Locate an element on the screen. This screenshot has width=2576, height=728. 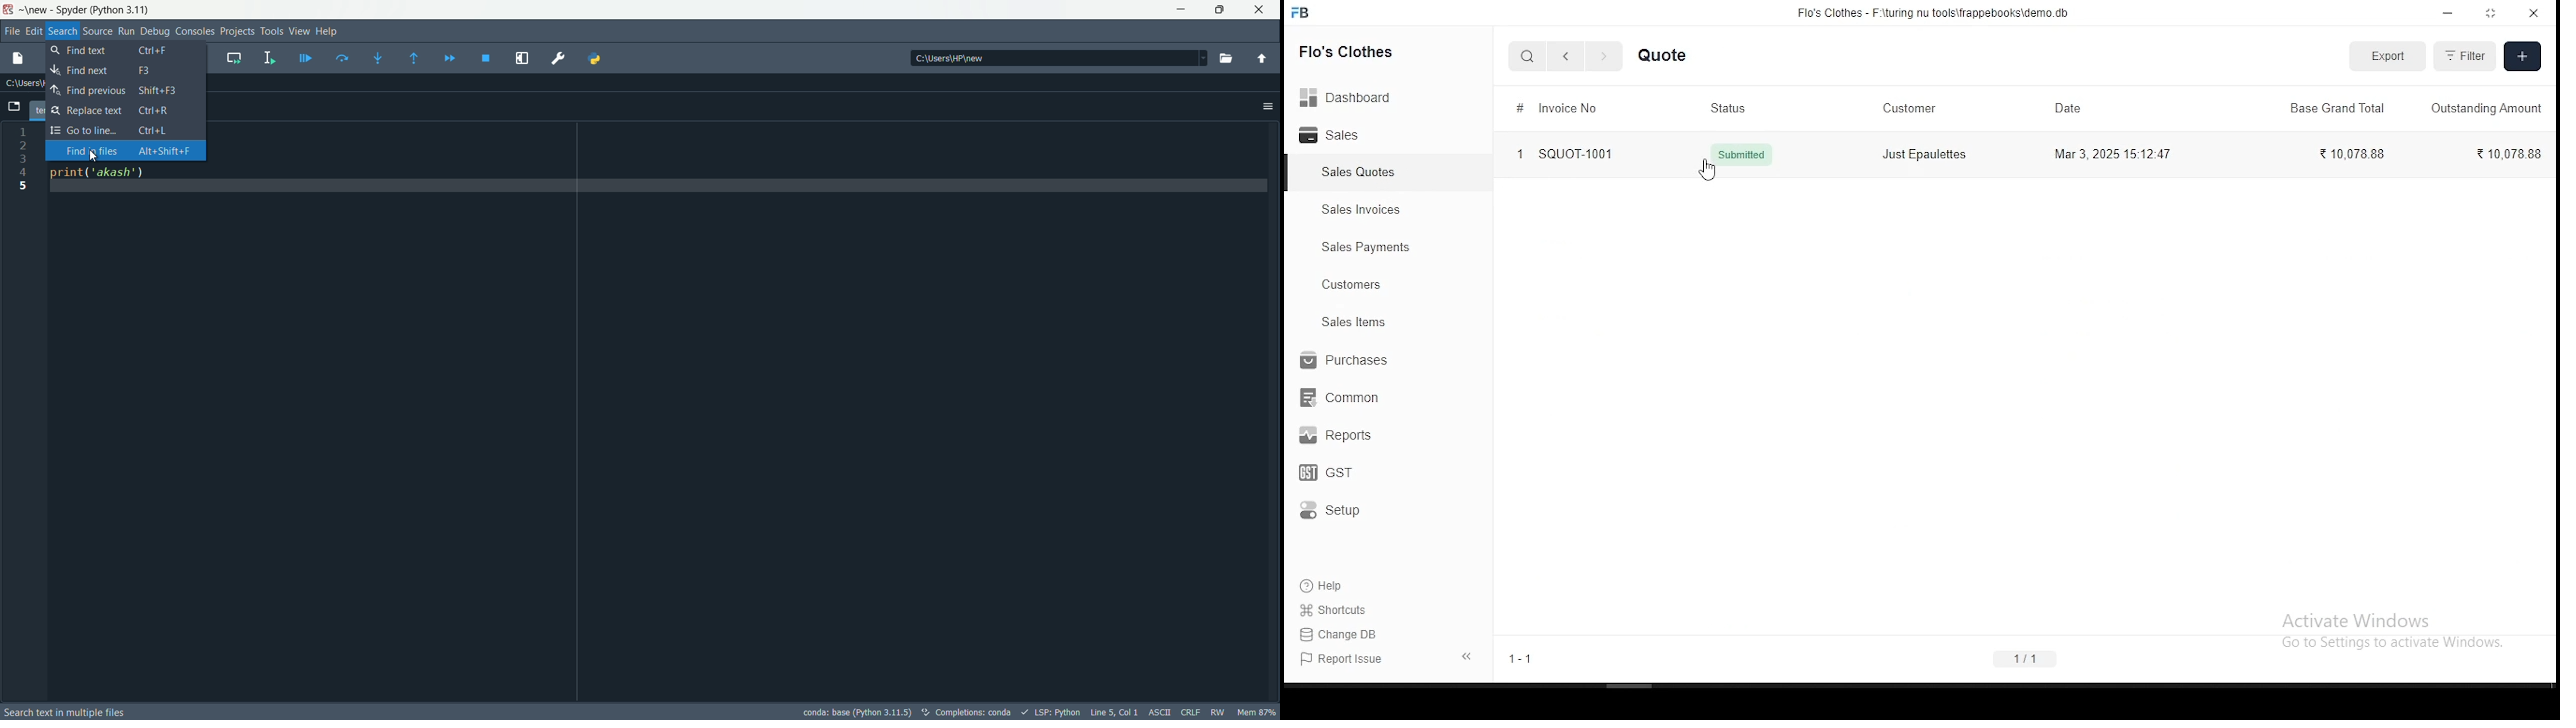
sales is located at coordinates (1344, 135).